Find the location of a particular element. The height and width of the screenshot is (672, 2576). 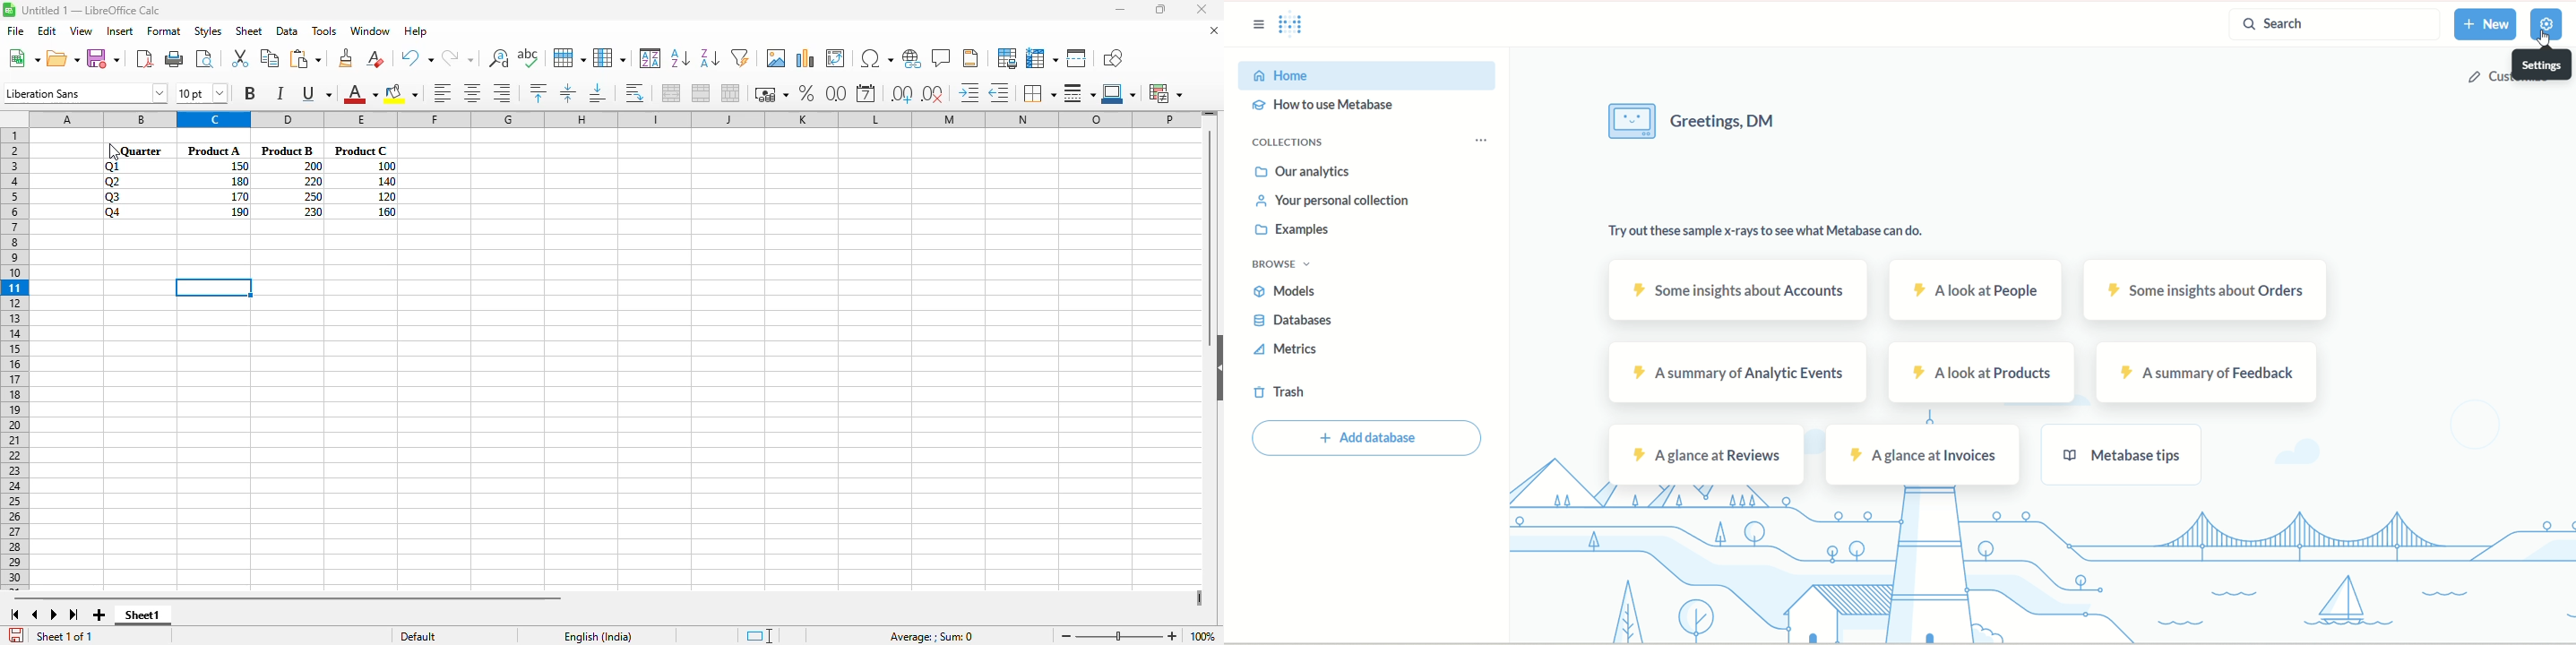

clone formatting is located at coordinates (347, 57).